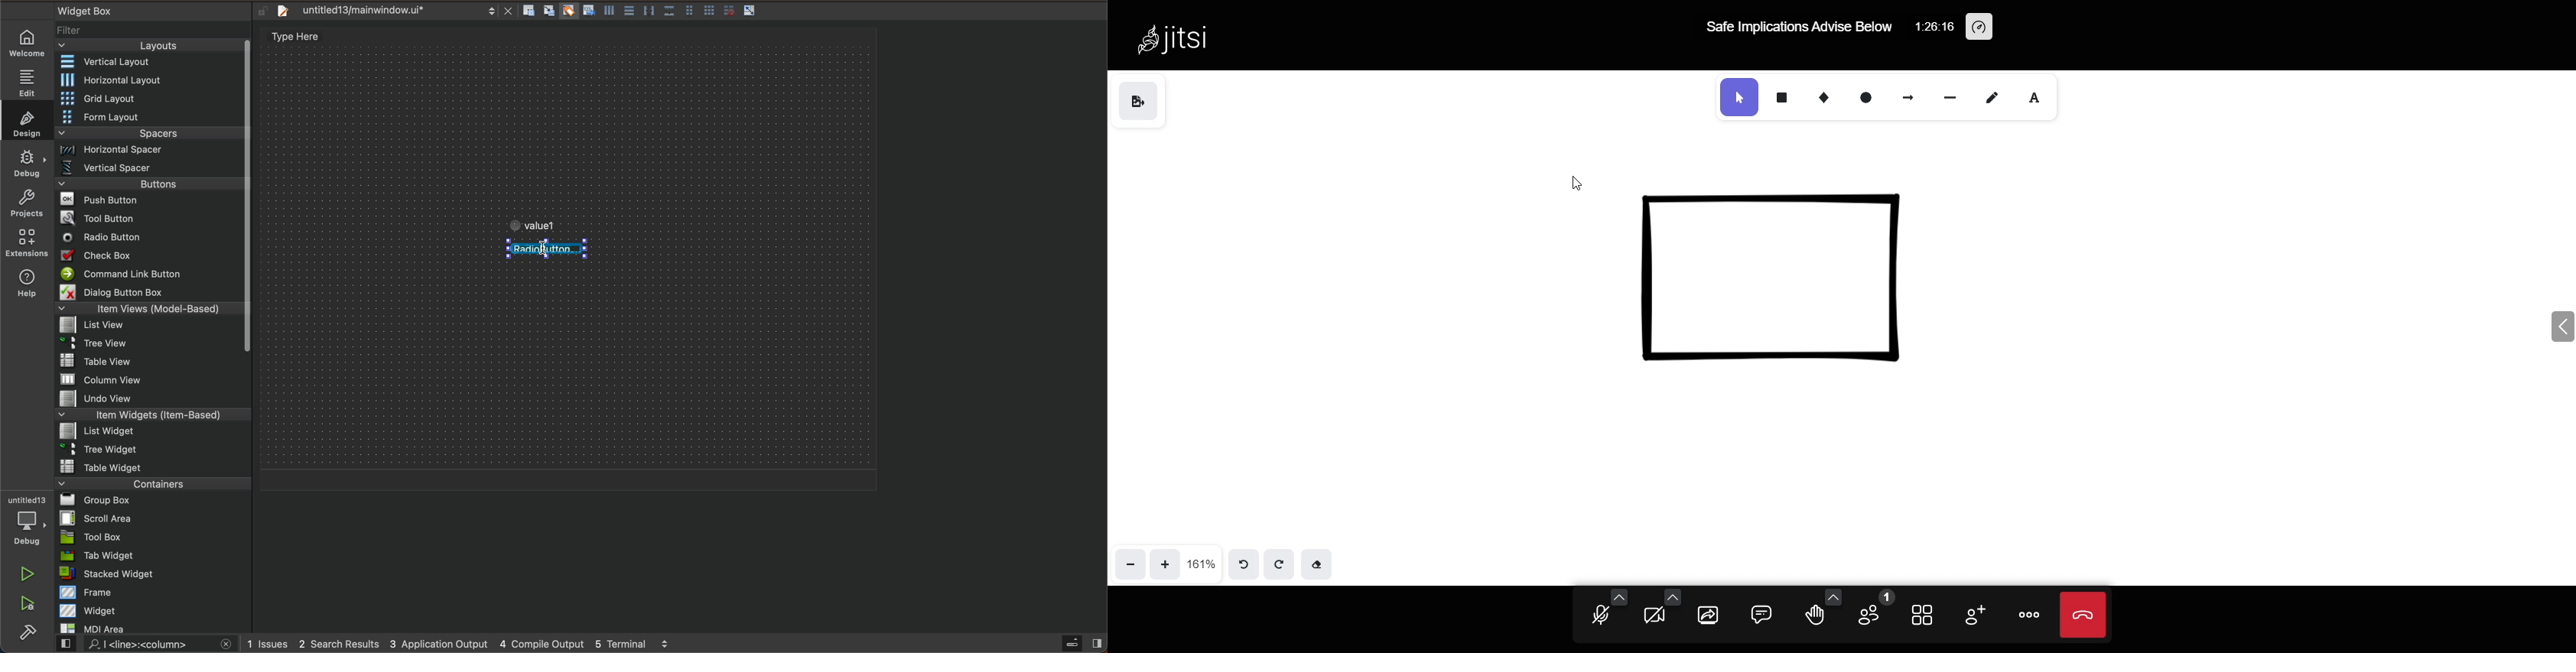 The width and height of the screenshot is (2576, 672). What do you see at coordinates (155, 592) in the screenshot?
I see `frame` at bounding box center [155, 592].